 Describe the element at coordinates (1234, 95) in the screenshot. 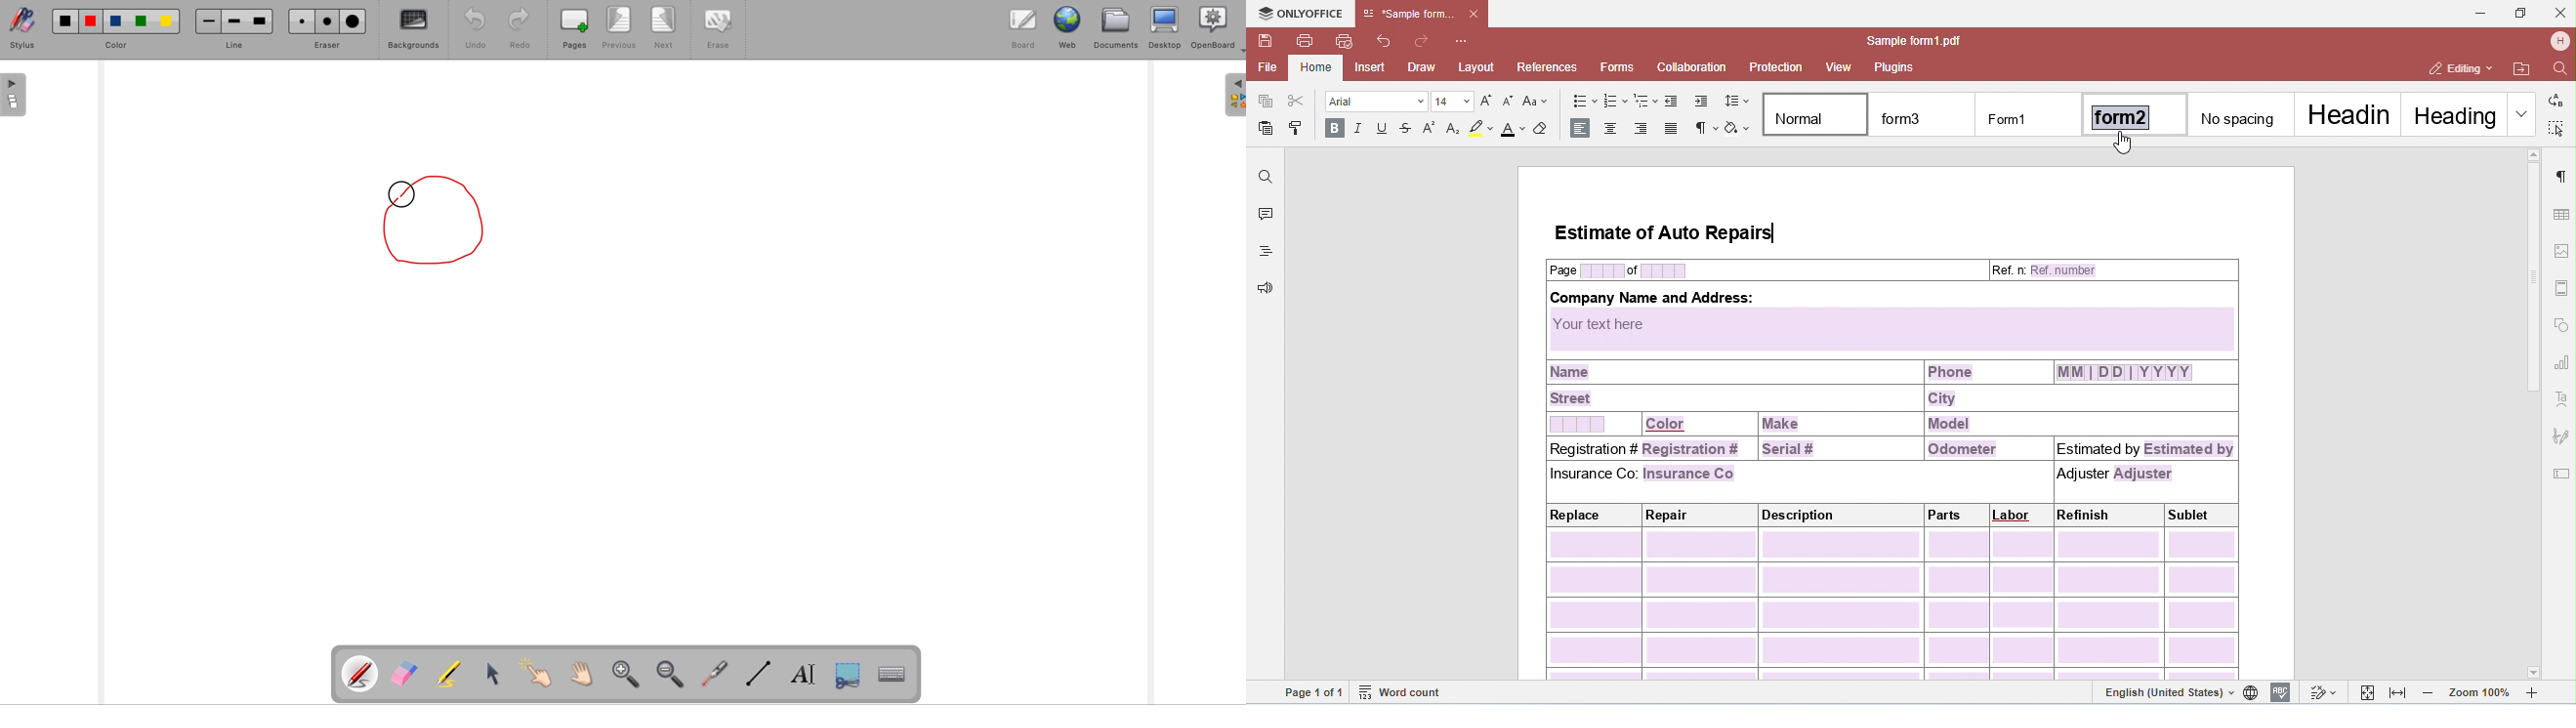

I see `sidebar` at that location.